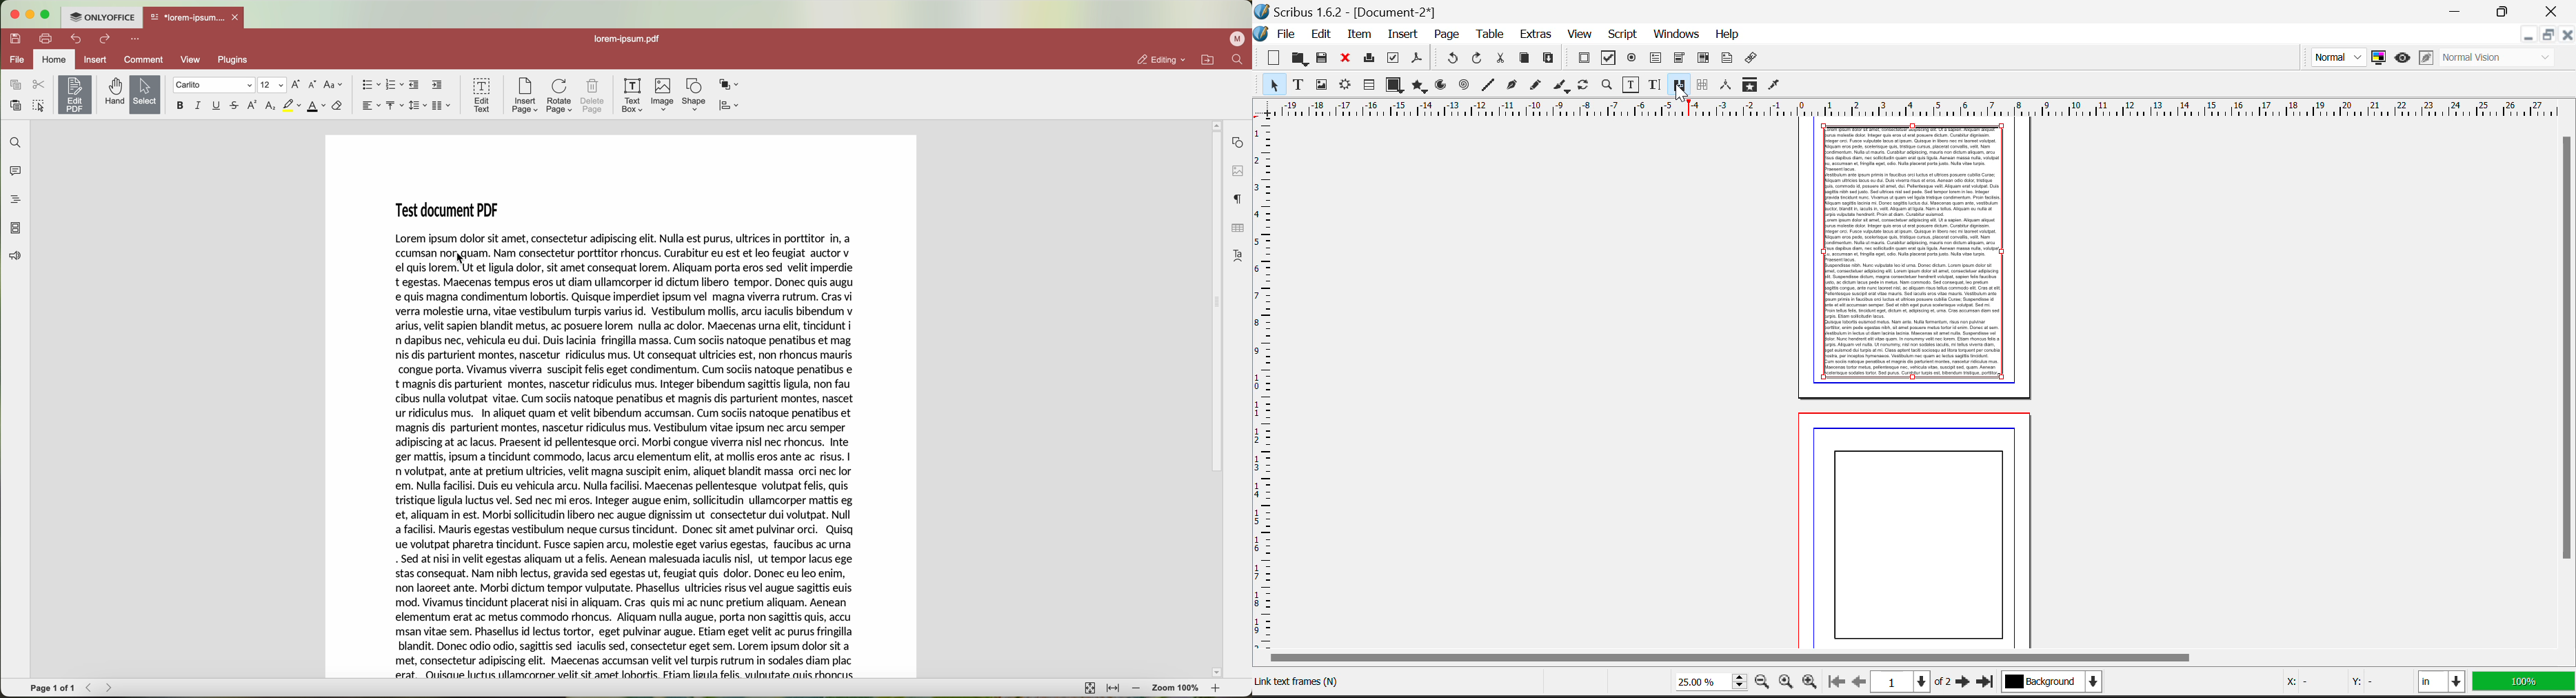 The height and width of the screenshot is (700, 2576). What do you see at coordinates (1265, 382) in the screenshot?
I see `Horizontal Page Margins` at bounding box center [1265, 382].